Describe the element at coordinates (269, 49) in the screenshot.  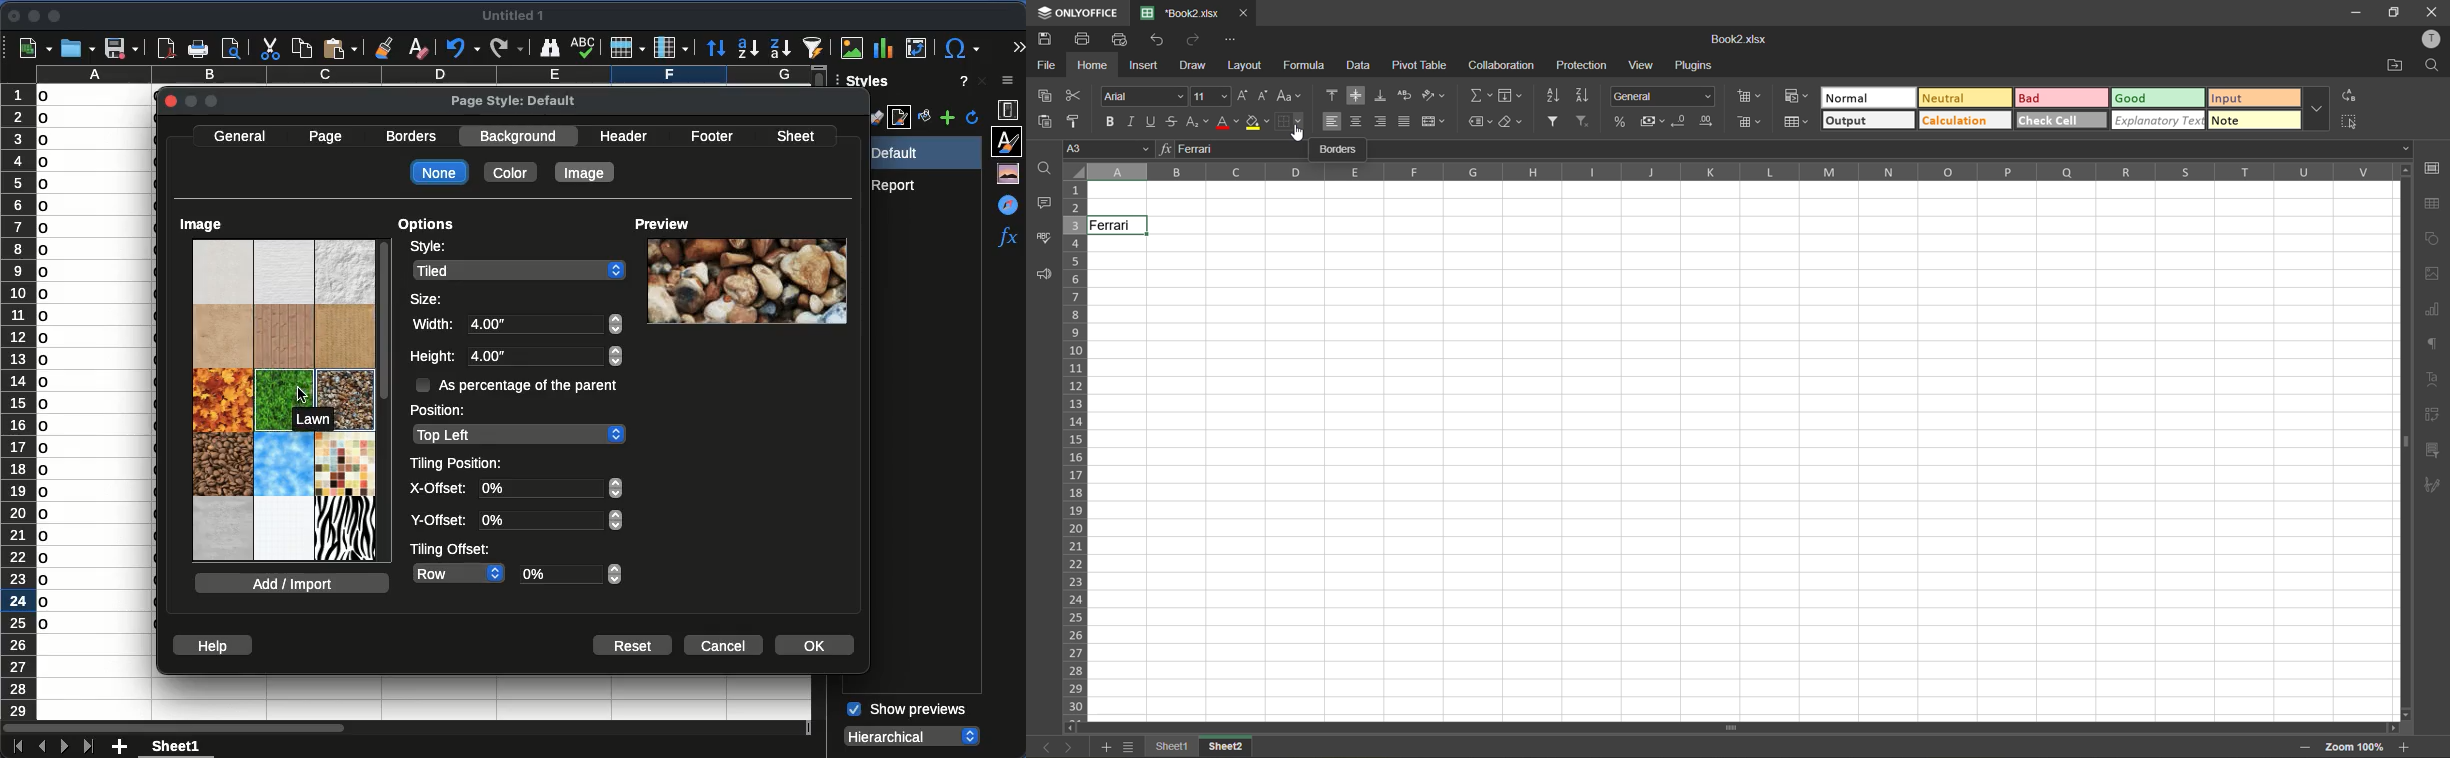
I see `cut` at that location.